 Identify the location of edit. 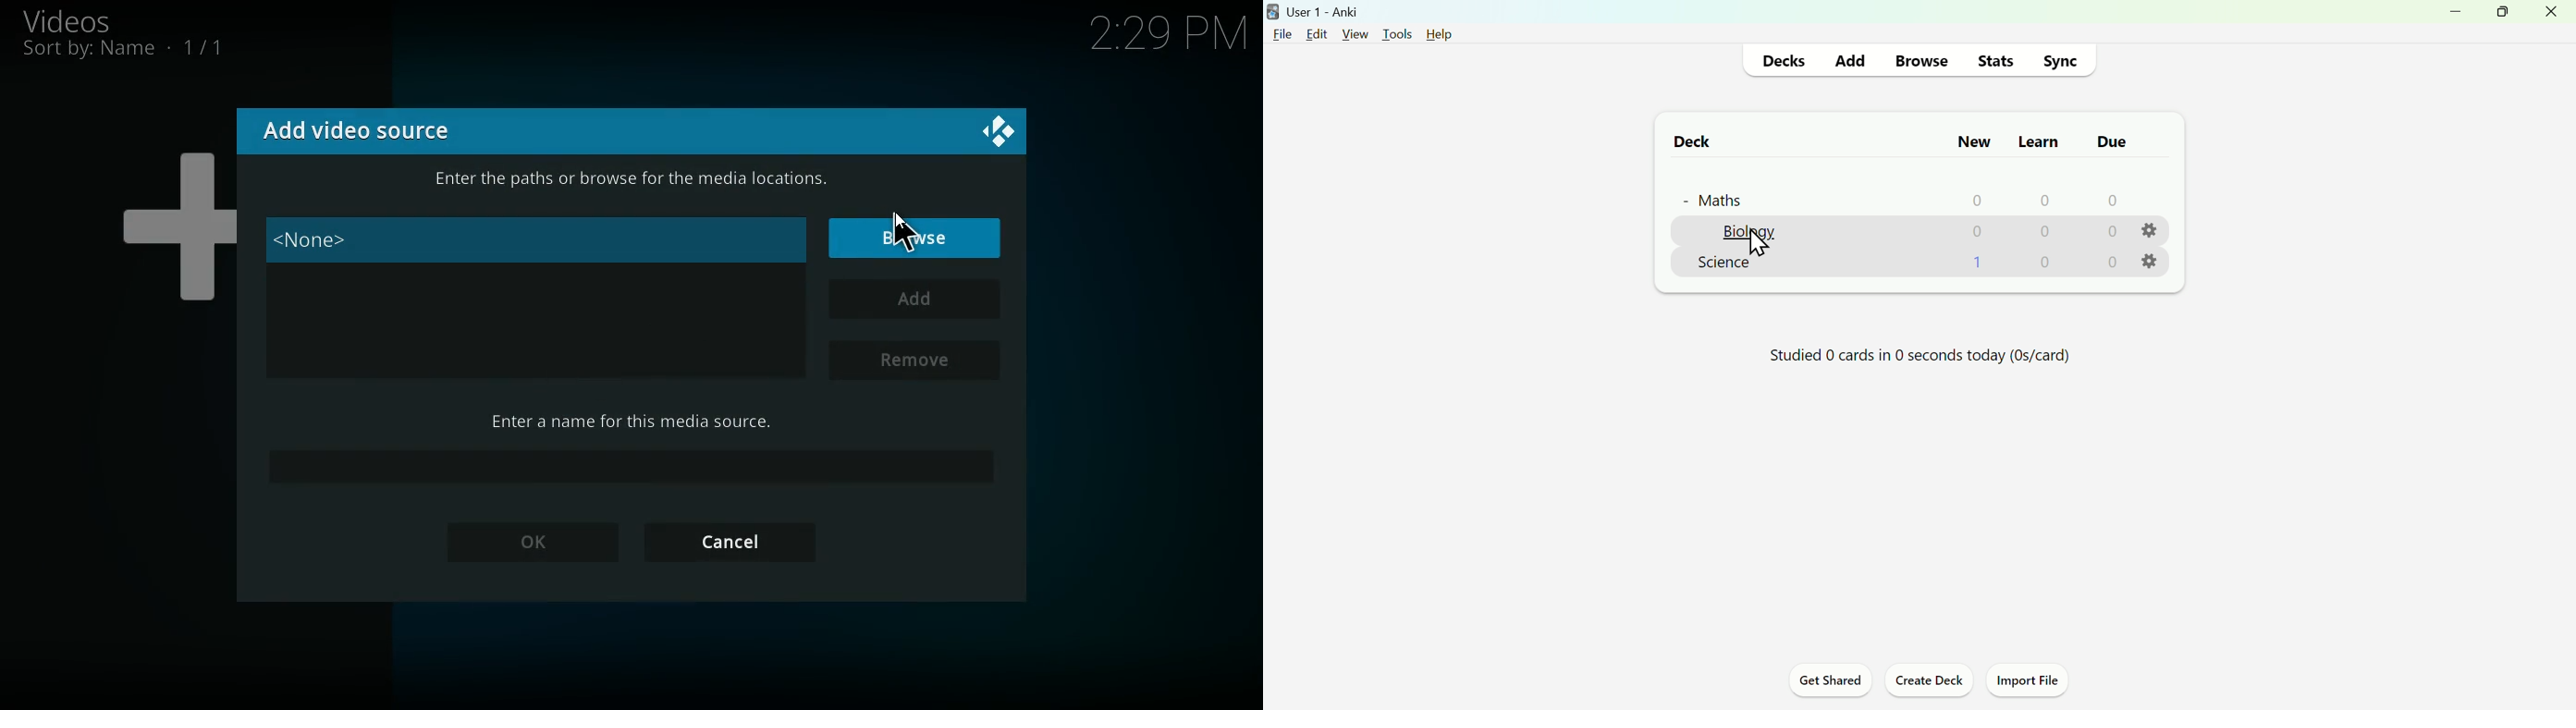
(1317, 34).